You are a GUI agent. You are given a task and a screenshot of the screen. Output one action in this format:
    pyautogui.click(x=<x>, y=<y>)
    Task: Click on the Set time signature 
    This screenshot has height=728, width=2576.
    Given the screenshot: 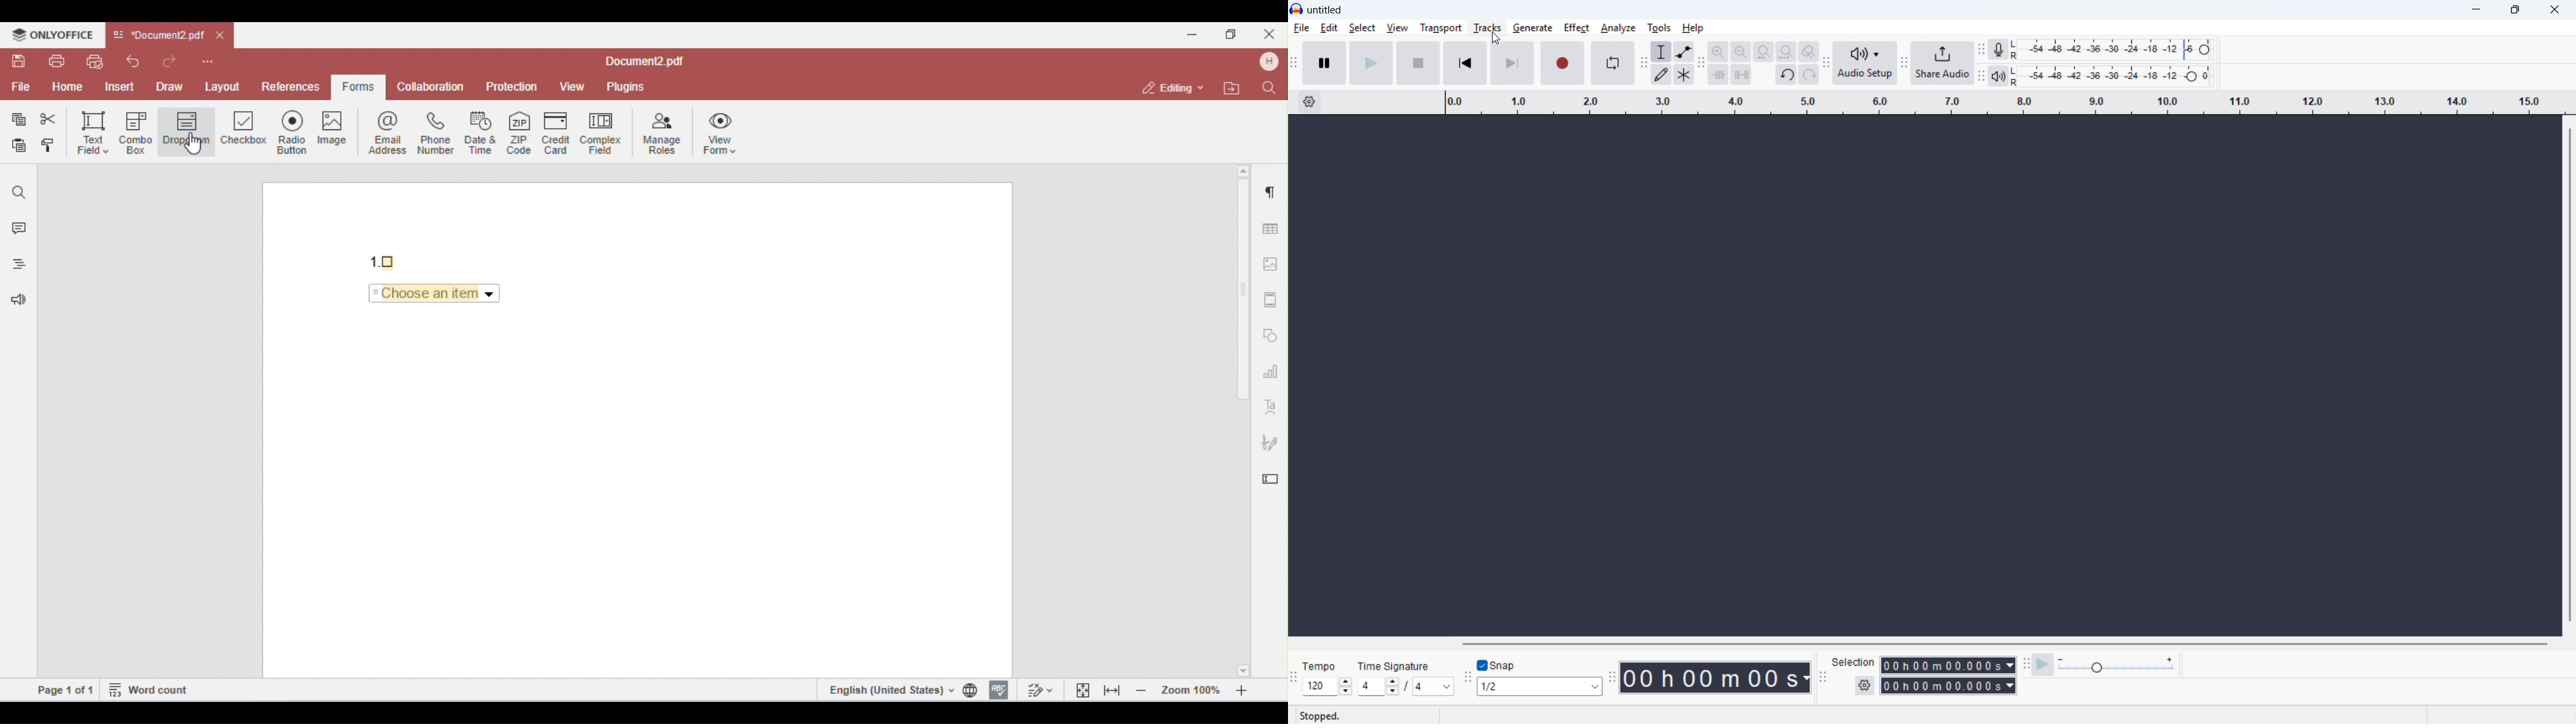 What is the action you would take?
    pyautogui.click(x=1405, y=686)
    